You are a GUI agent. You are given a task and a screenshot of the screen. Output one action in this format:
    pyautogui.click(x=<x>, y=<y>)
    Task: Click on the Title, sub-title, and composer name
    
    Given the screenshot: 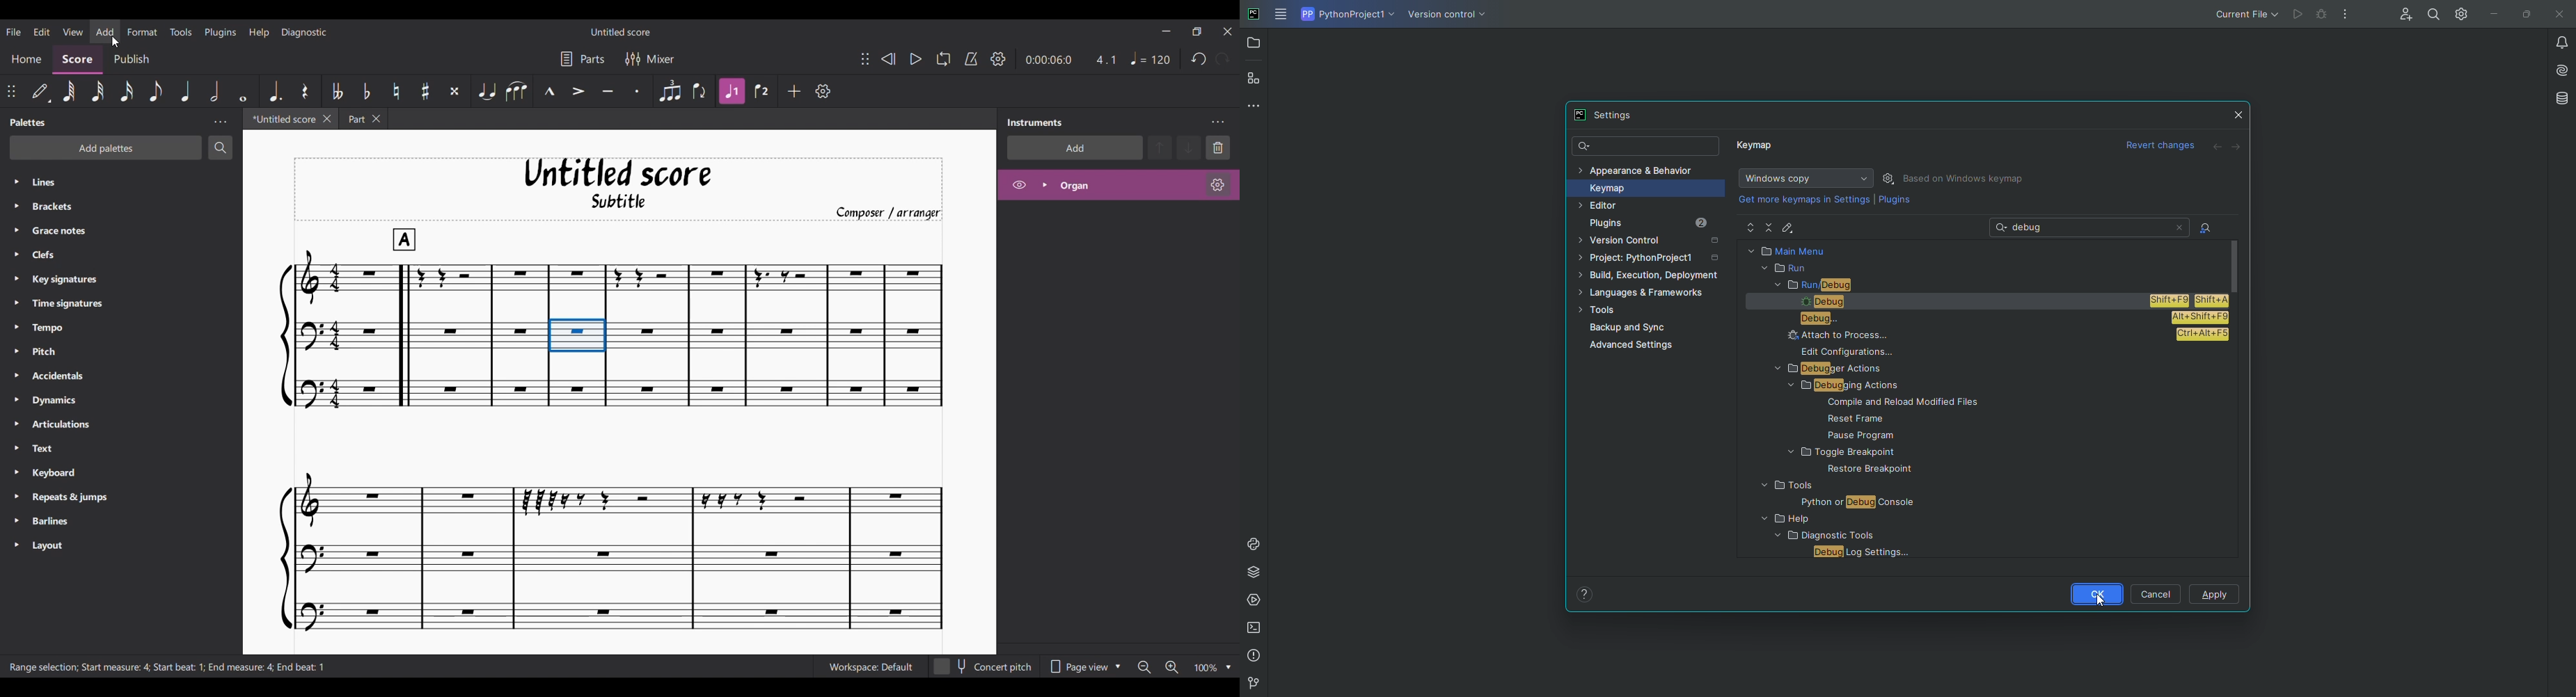 What is the action you would take?
    pyautogui.click(x=619, y=189)
    